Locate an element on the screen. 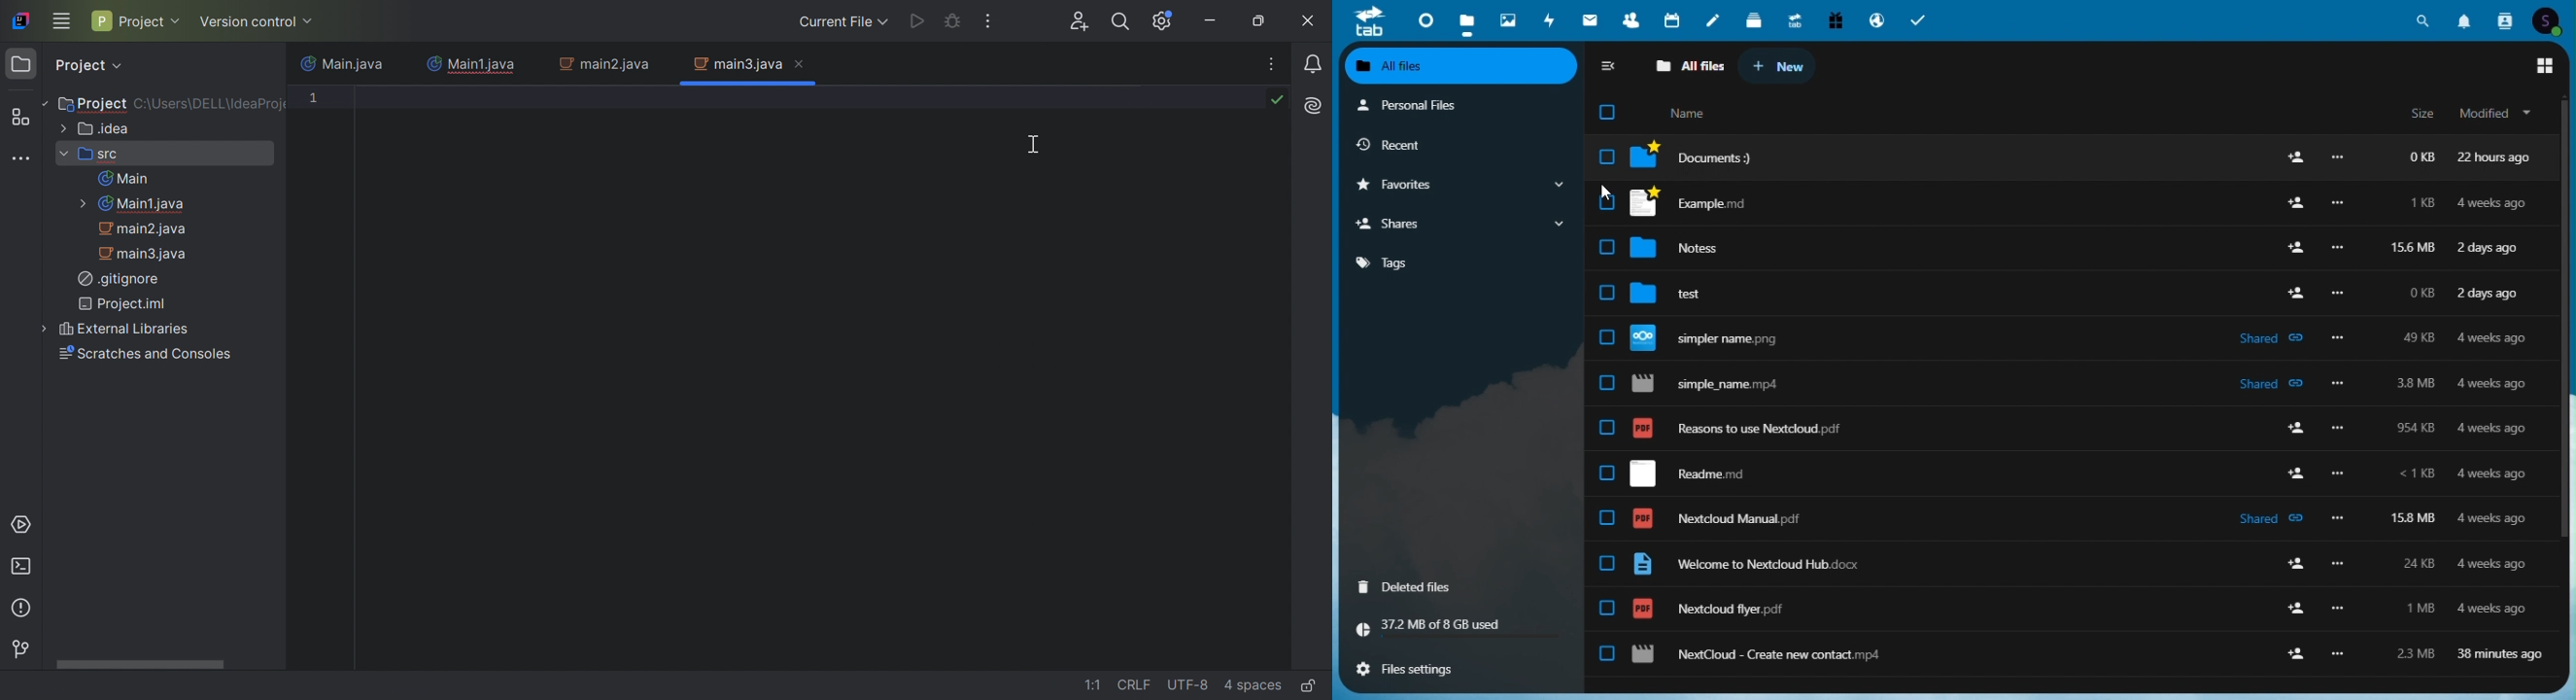 The image size is (2576, 700). Contacts is located at coordinates (2503, 19).